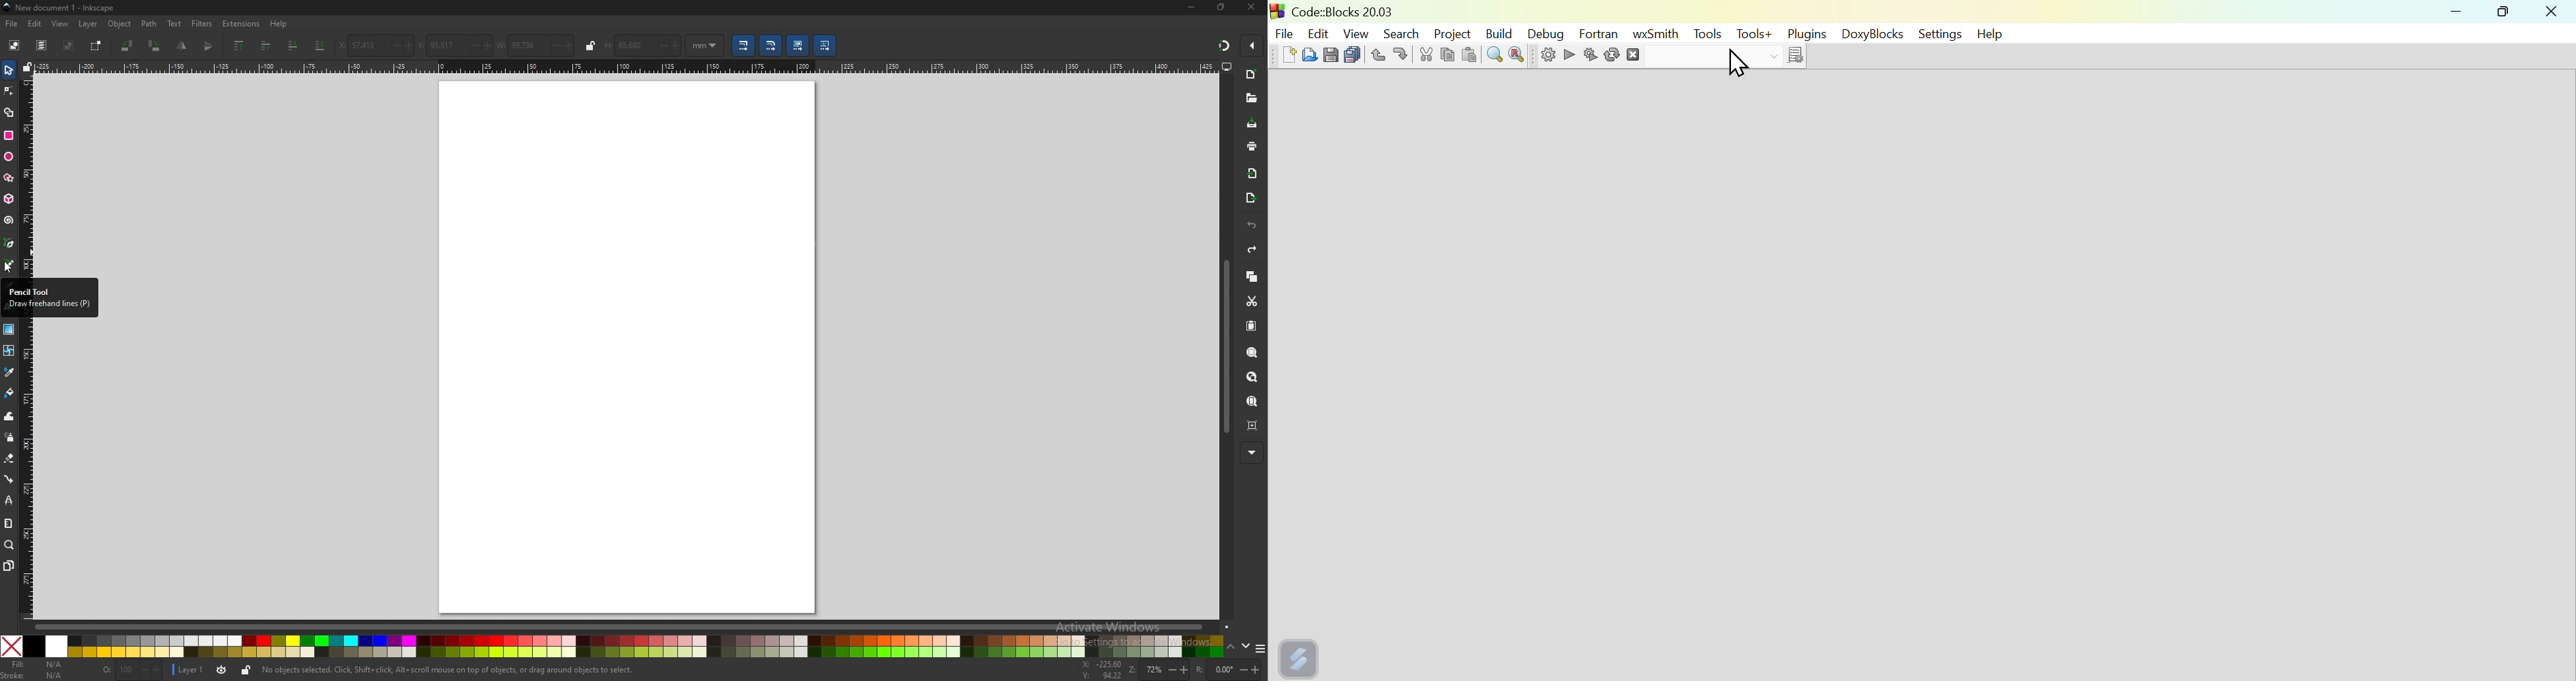 The height and width of the screenshot is (700, 2576). What do you see at coordinates (1250, 146) in the screenshot?
I see `print` at bounding box center [1250, 146].